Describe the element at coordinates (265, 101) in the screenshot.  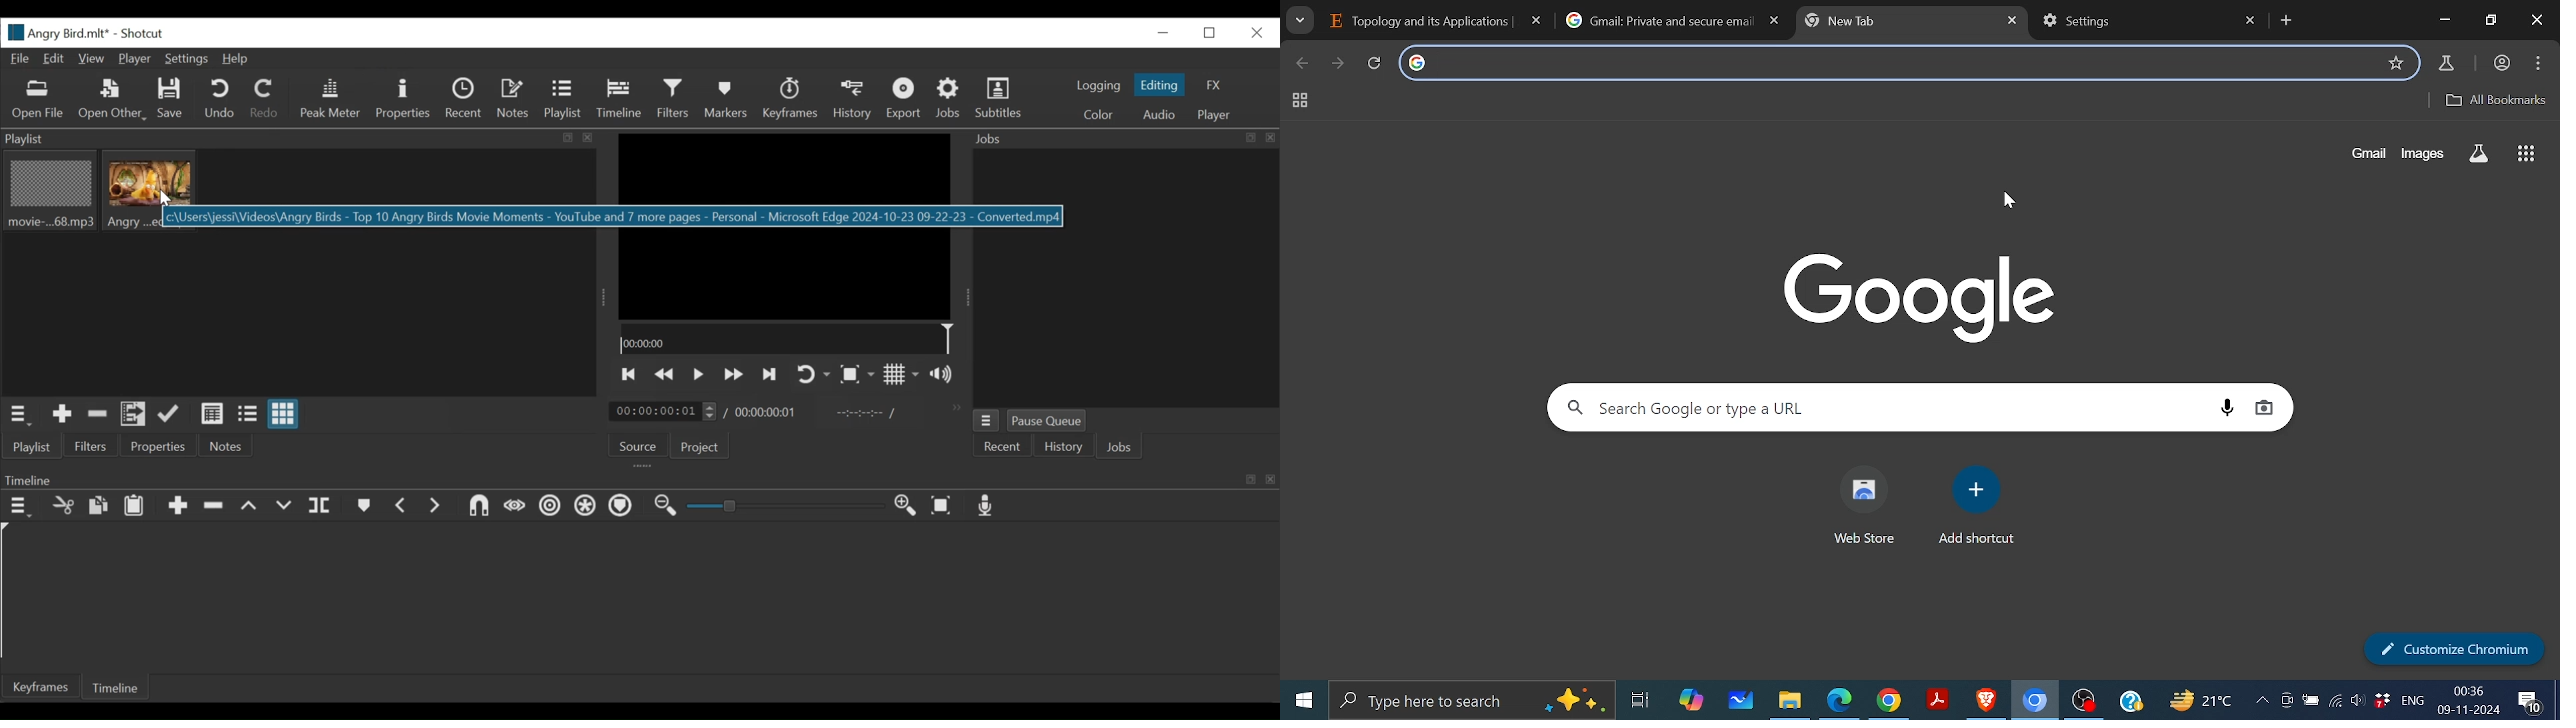
I see `Redo` at that location.